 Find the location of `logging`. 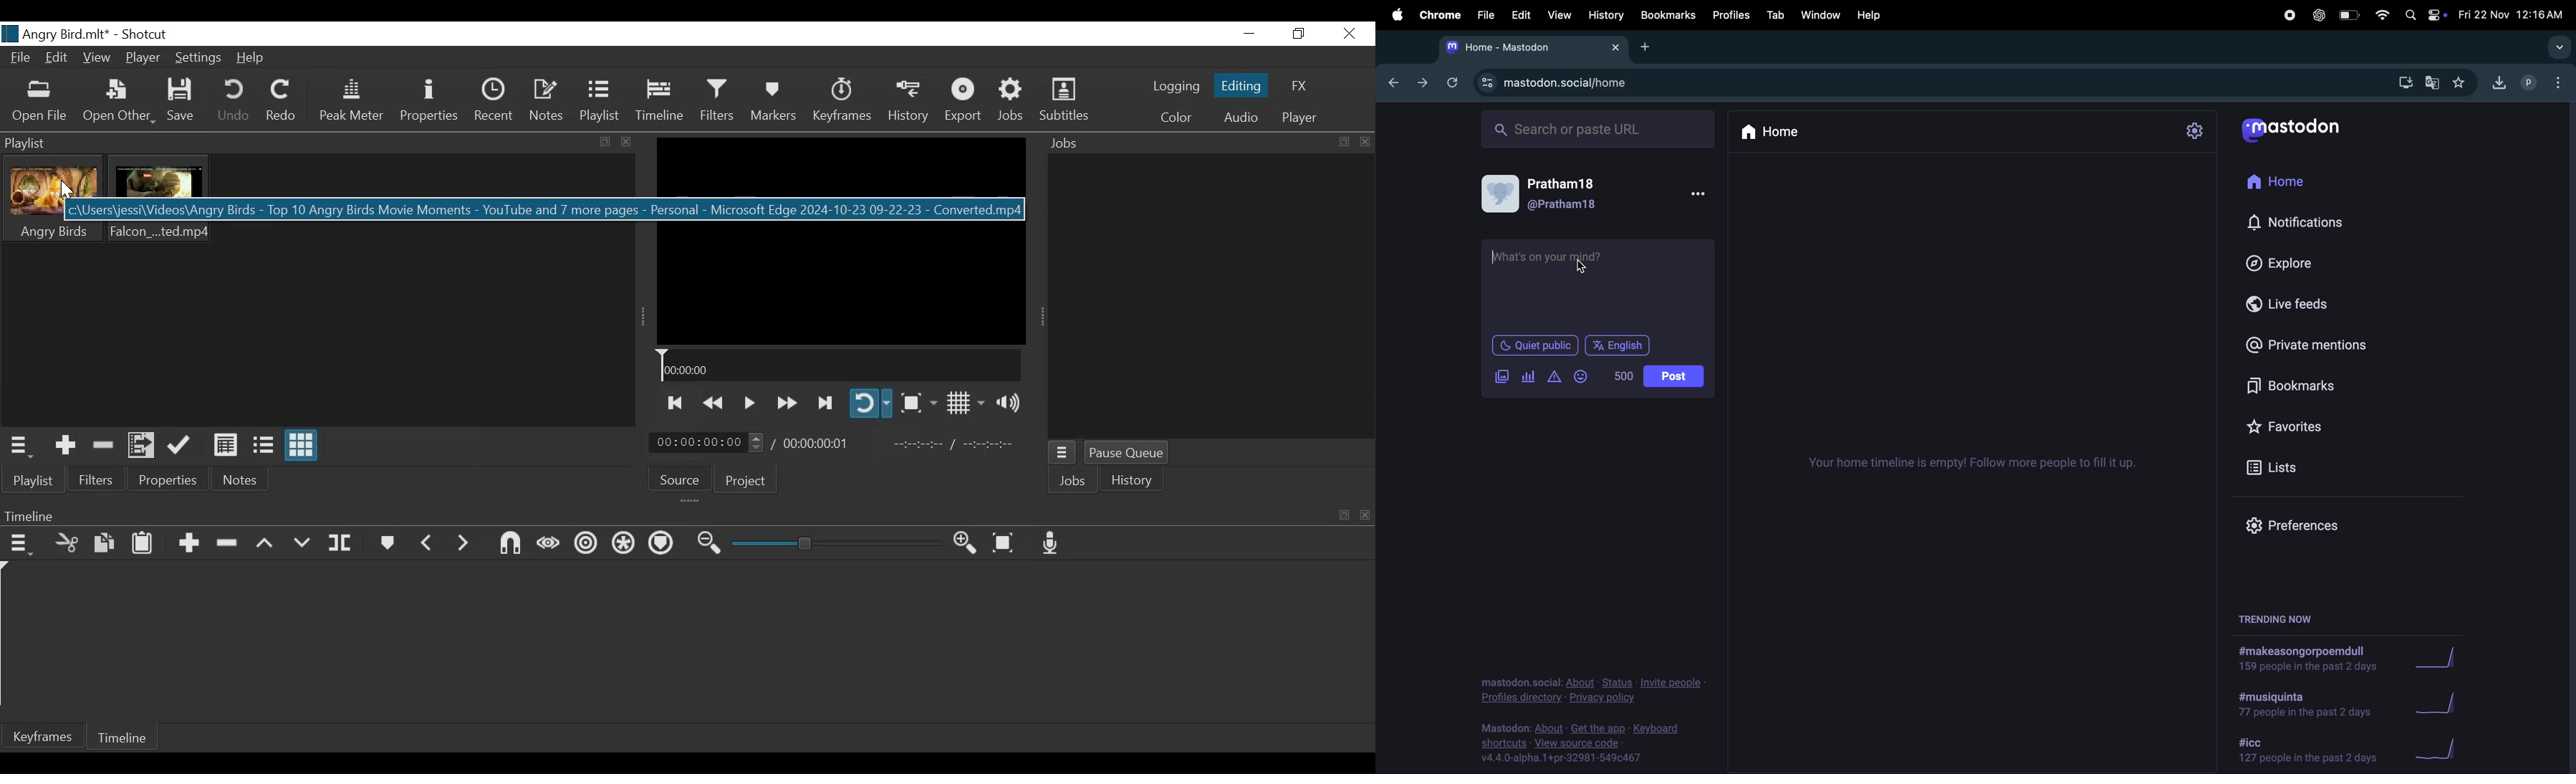

logging is located at coordinates (1176, 88).